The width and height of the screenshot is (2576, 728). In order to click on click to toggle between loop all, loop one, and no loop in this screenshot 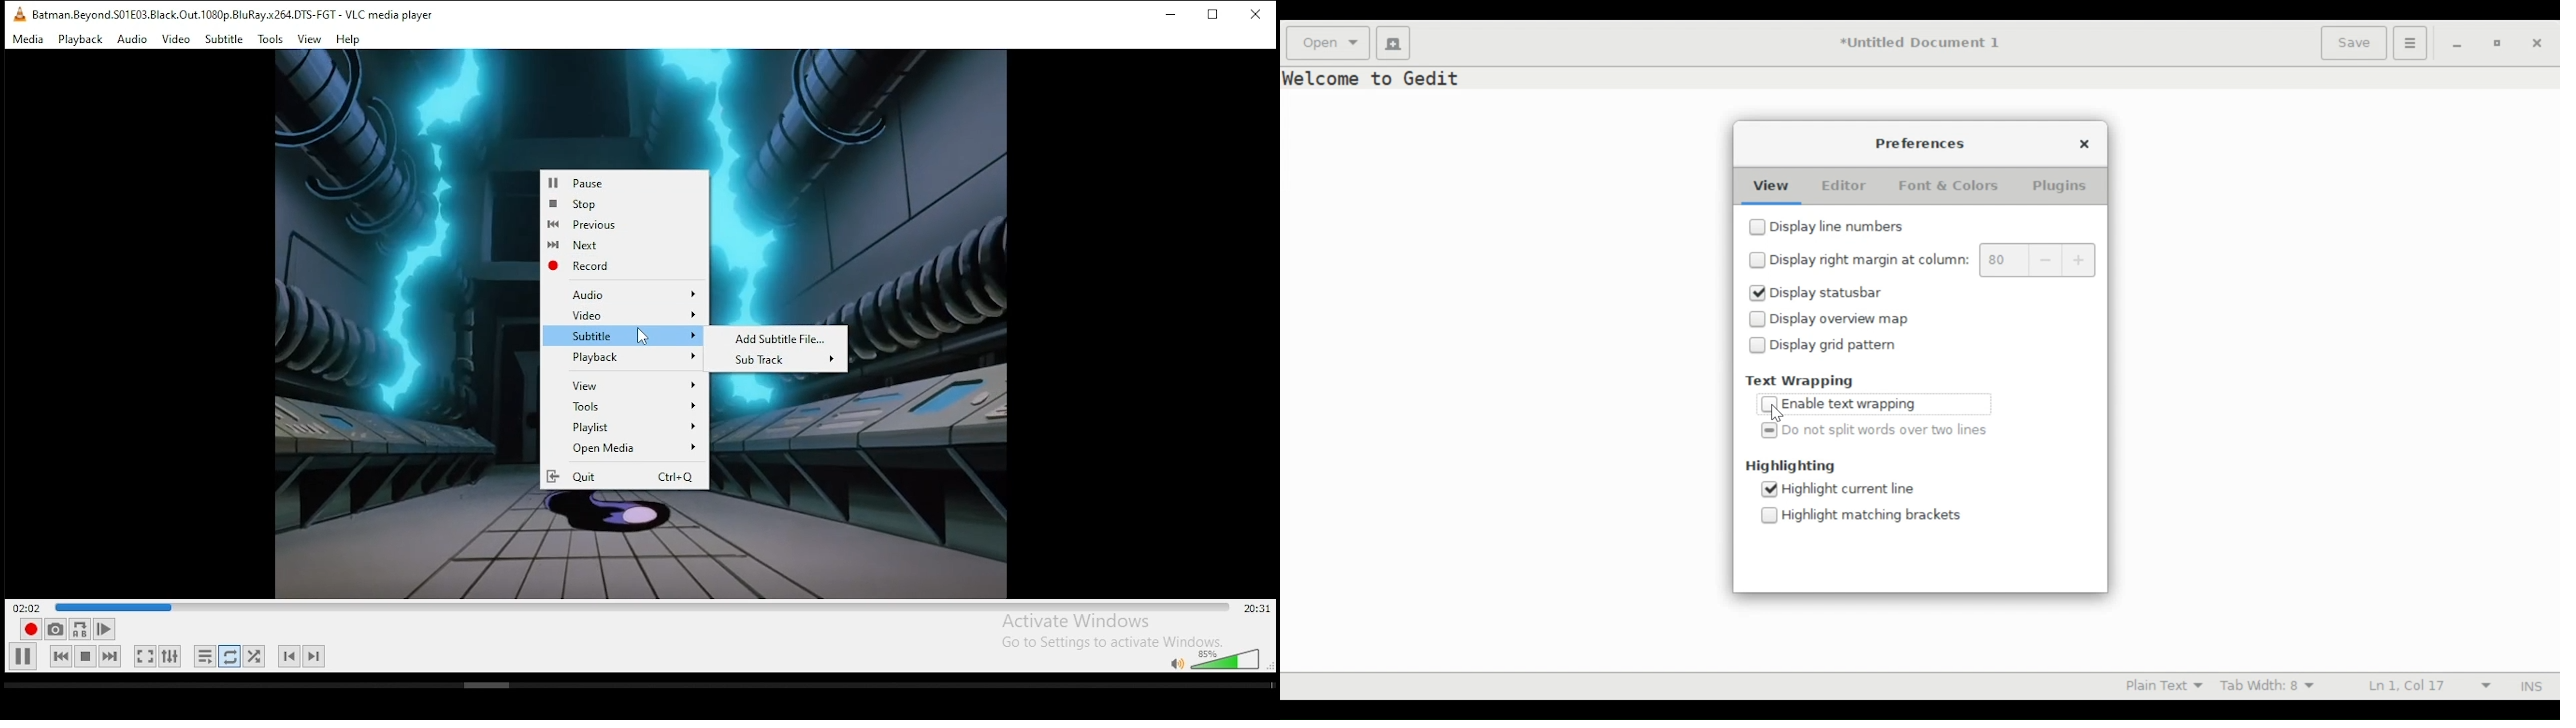, I will do `click(229, 656)`.